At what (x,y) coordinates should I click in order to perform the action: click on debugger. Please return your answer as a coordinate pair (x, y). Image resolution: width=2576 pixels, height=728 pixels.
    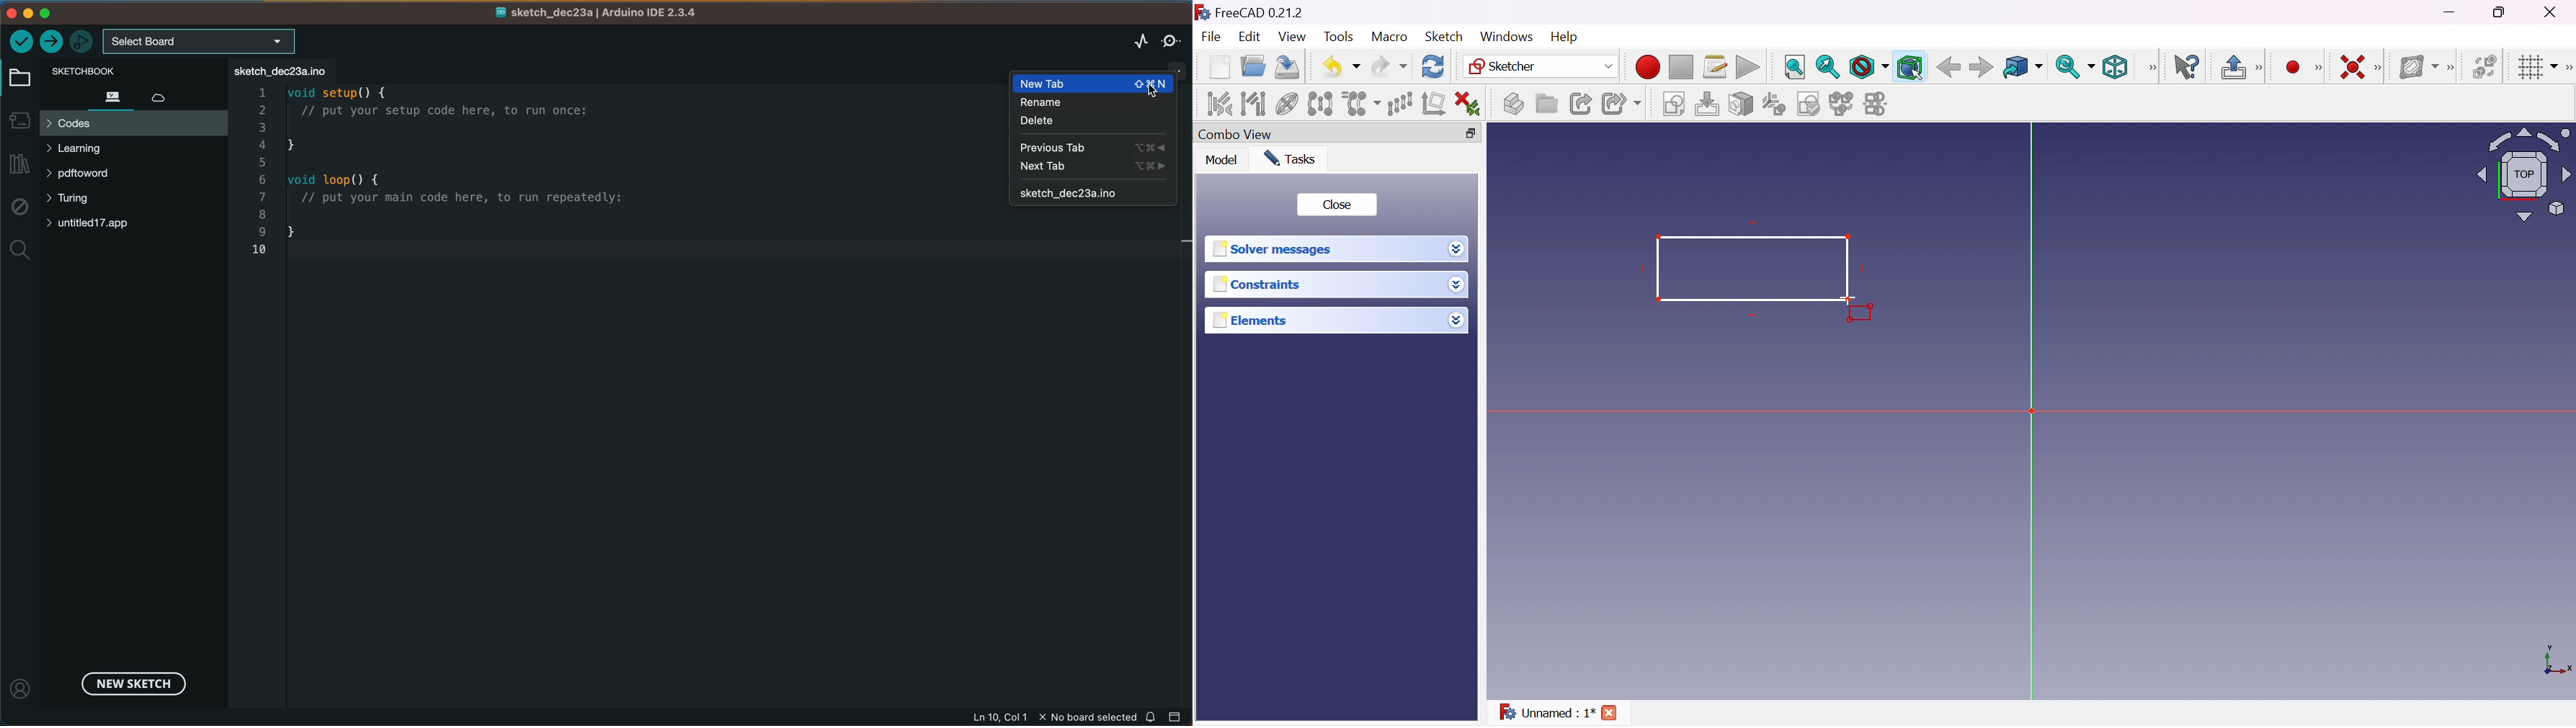
    Looking at the image, I should click on (82, 41).